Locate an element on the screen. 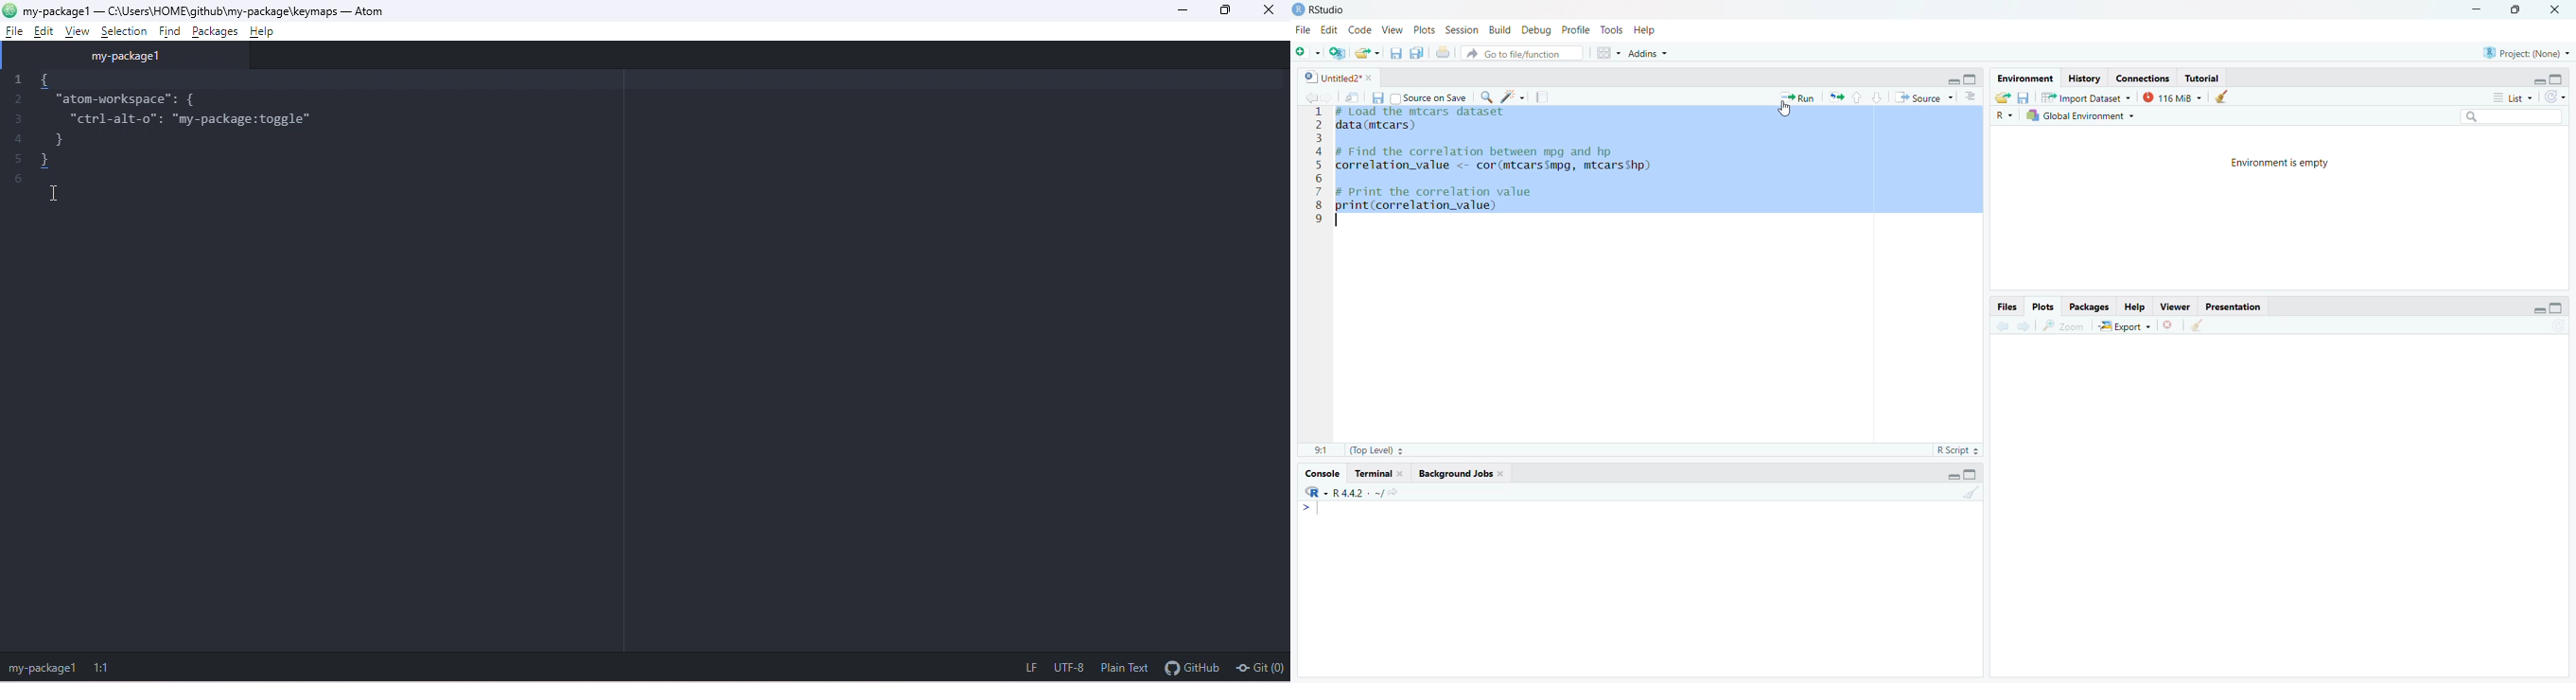 The width and height of the screenshot is (2576, 700). Go to file/function A: is located at coordinates (1524, 53).